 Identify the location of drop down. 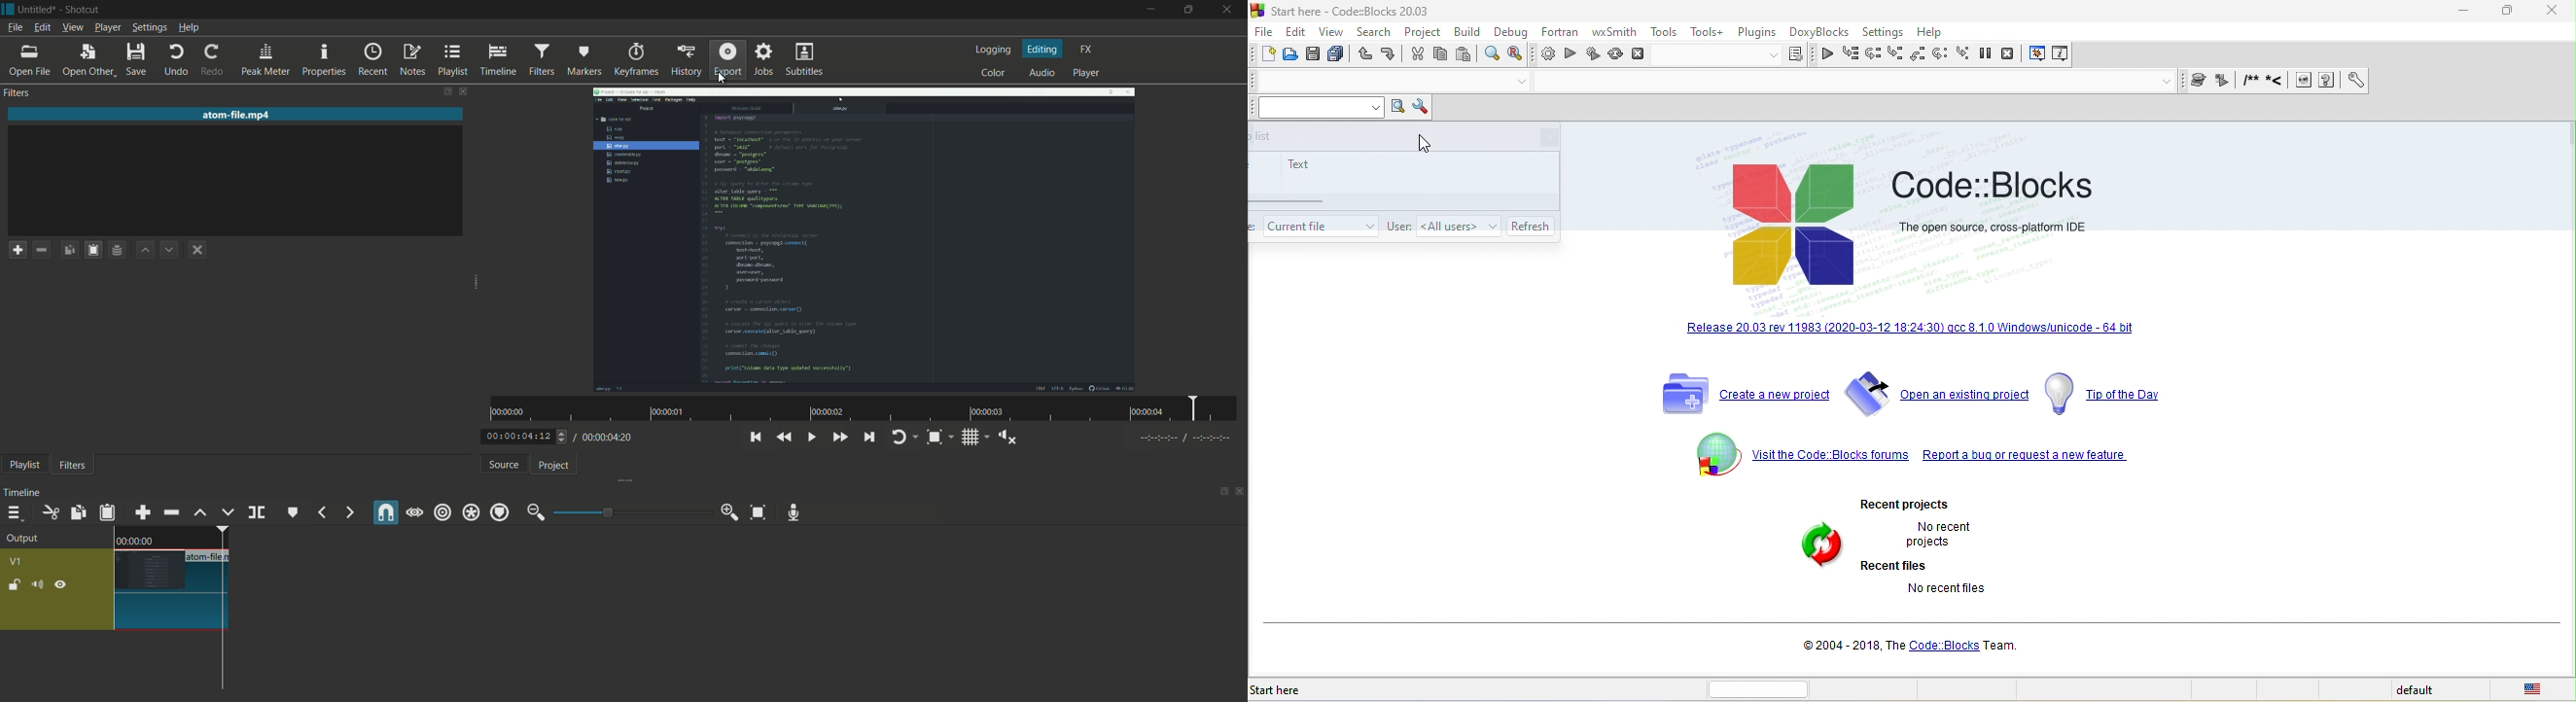
(2168, 82).